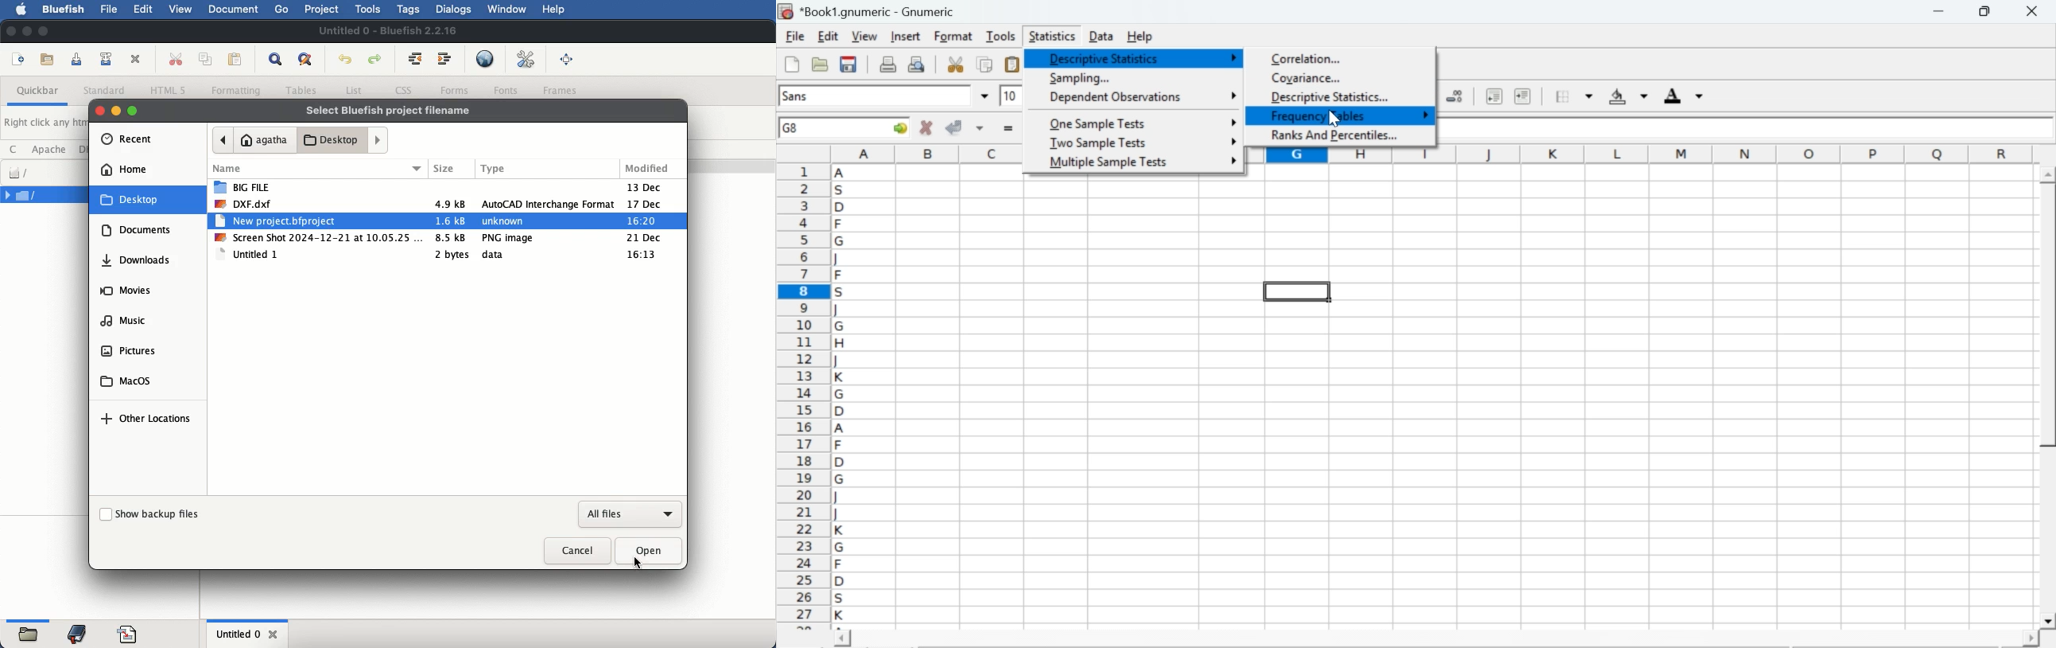 Image resolution: width=2072 pixels, height=672 pixels. Describe the element at coordinates (319, 237) in the screenshot. I see `screenshot` at that location.